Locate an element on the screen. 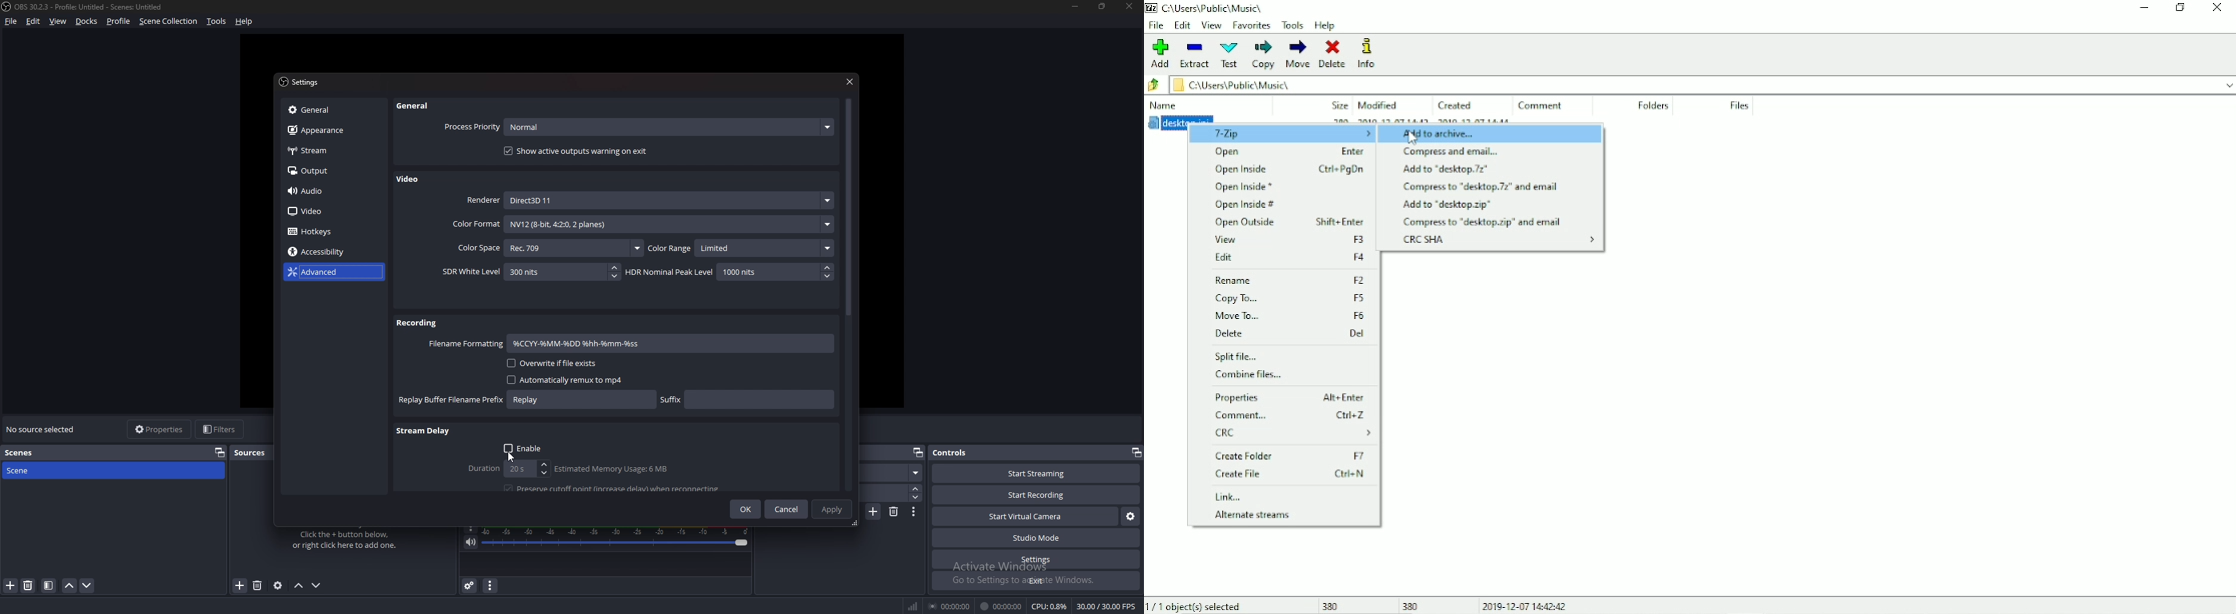  audio bar is located at coordinates (617, 537).